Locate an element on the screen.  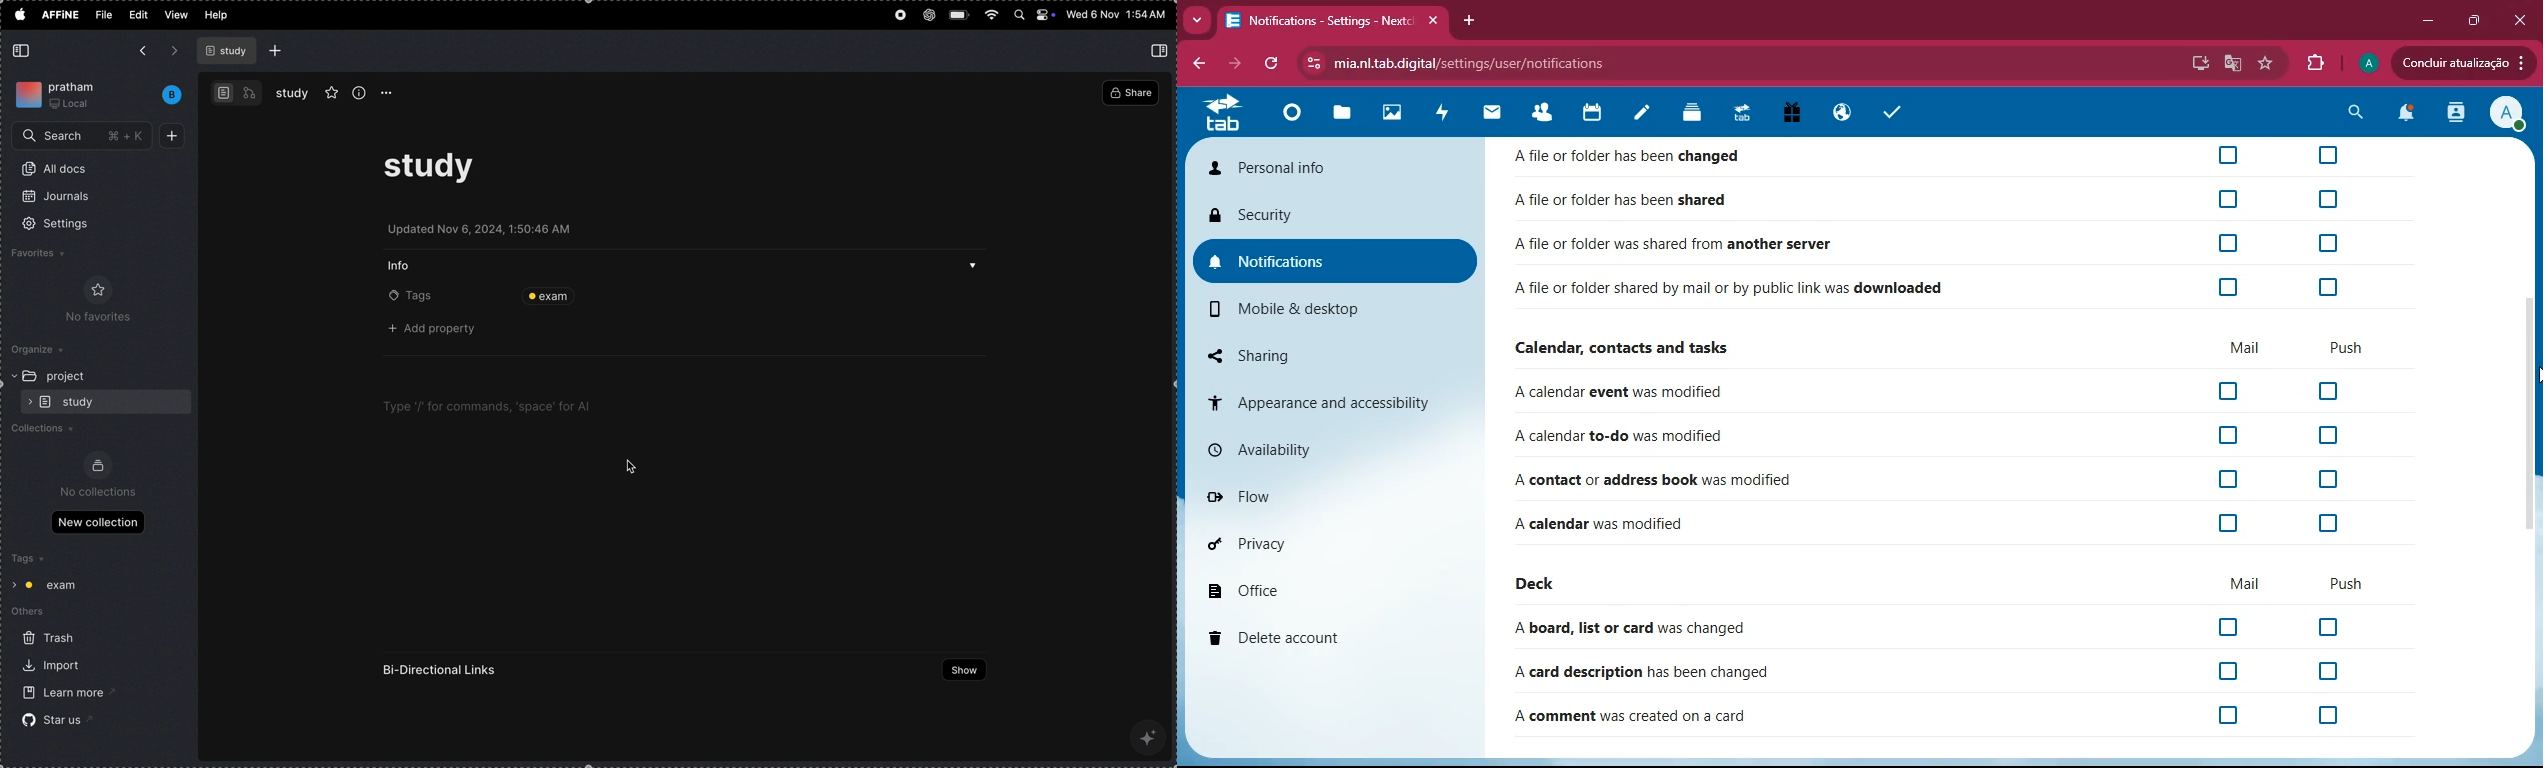
tab is located at coordinates (1221, 114).